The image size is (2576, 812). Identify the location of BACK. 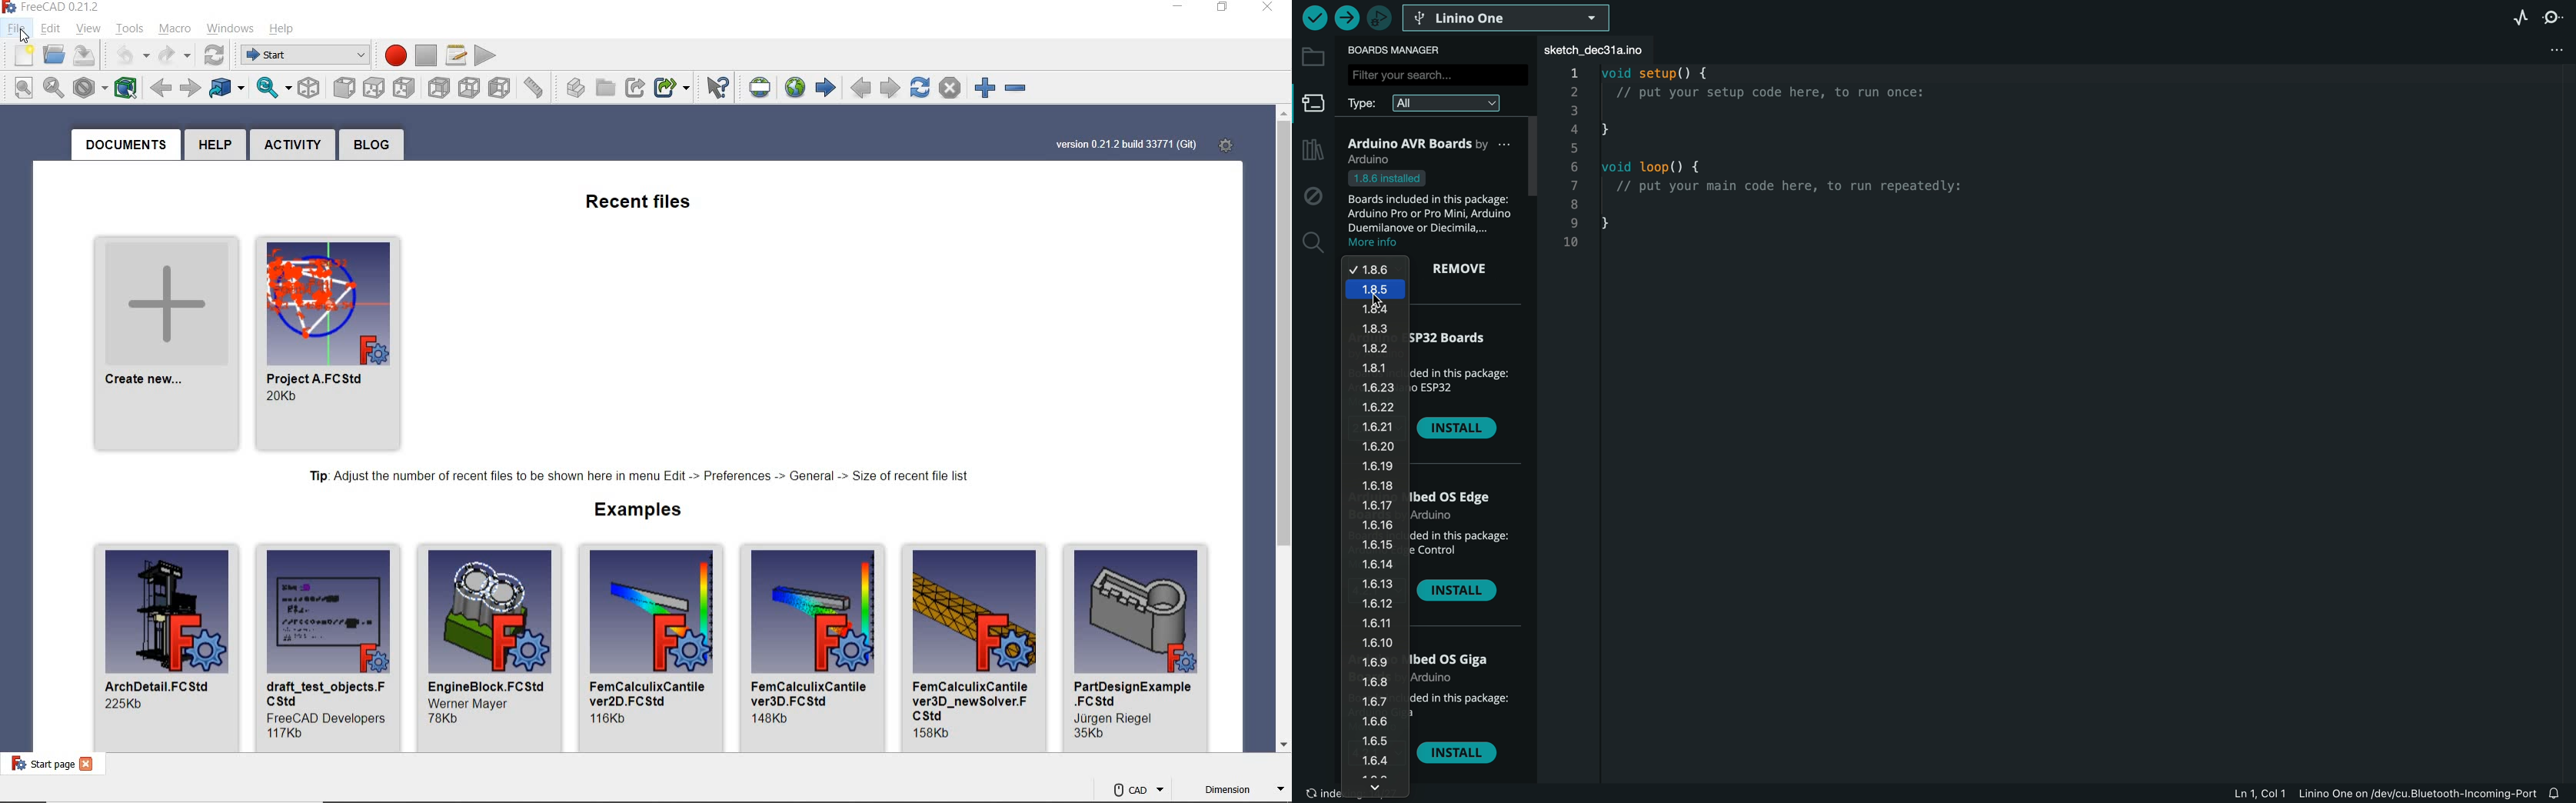
(160, 88).